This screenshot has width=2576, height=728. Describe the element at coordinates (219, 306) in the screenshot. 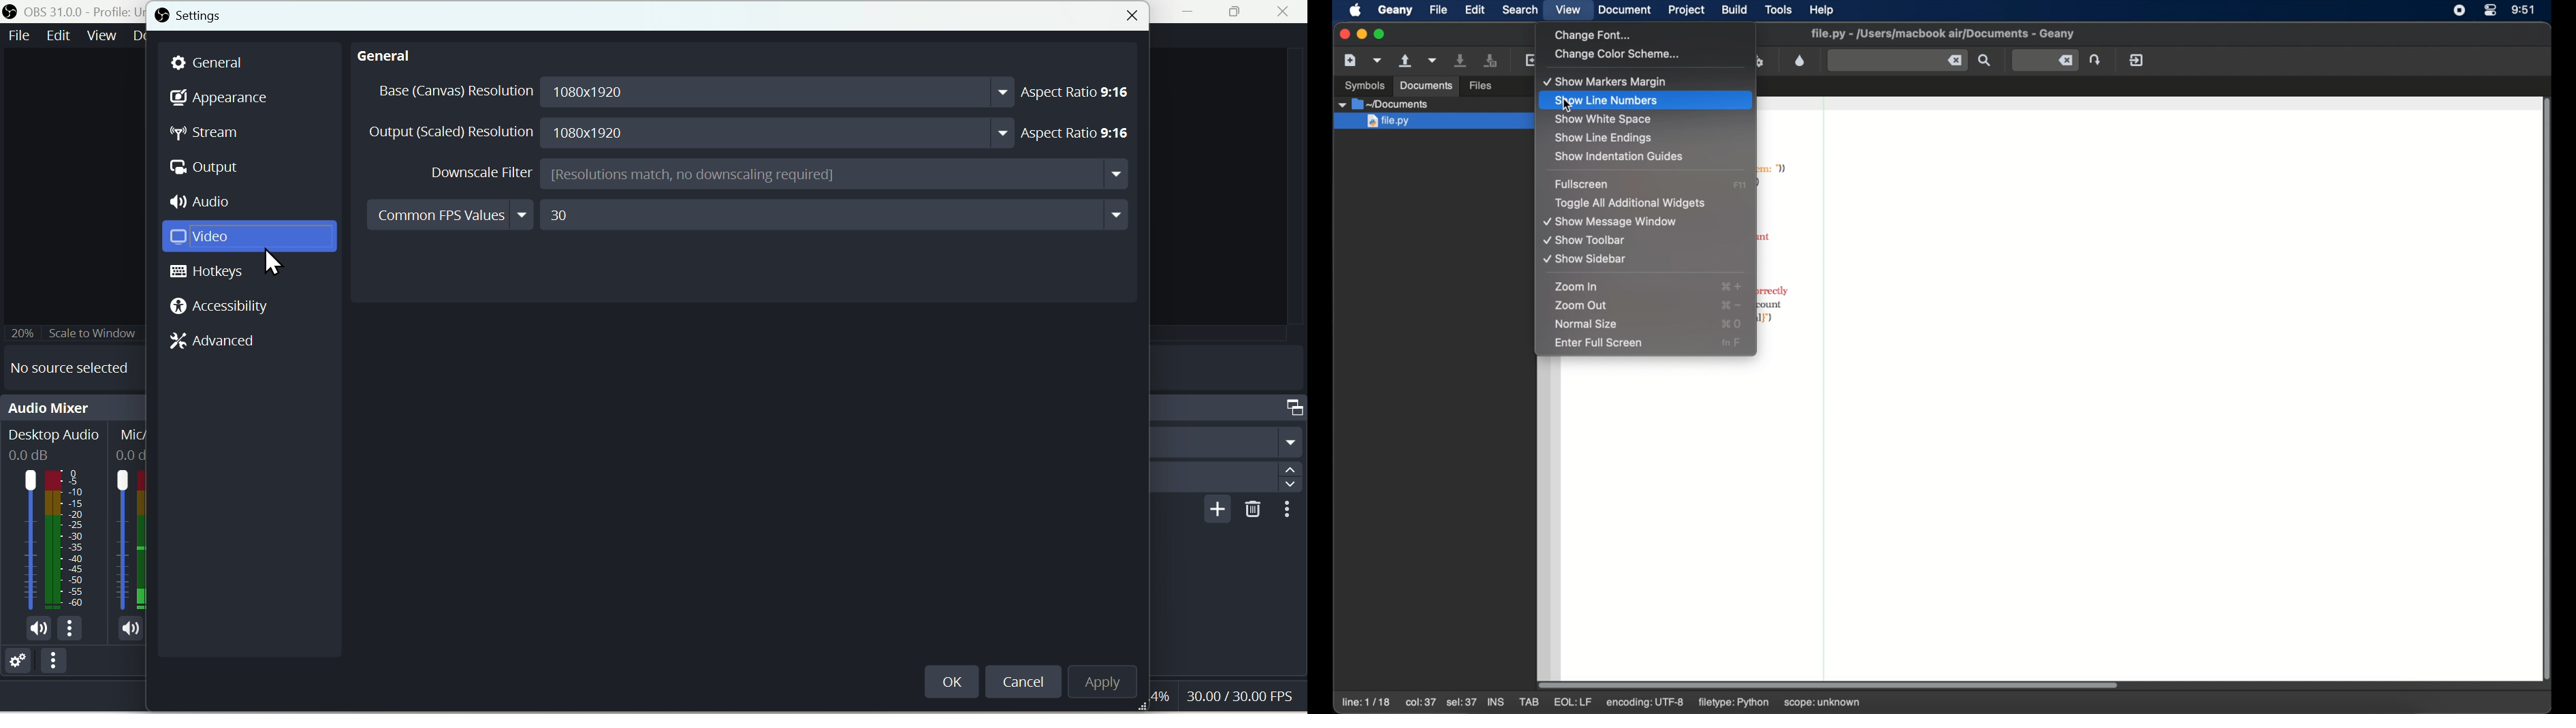

I see `Accessibility` at that location.